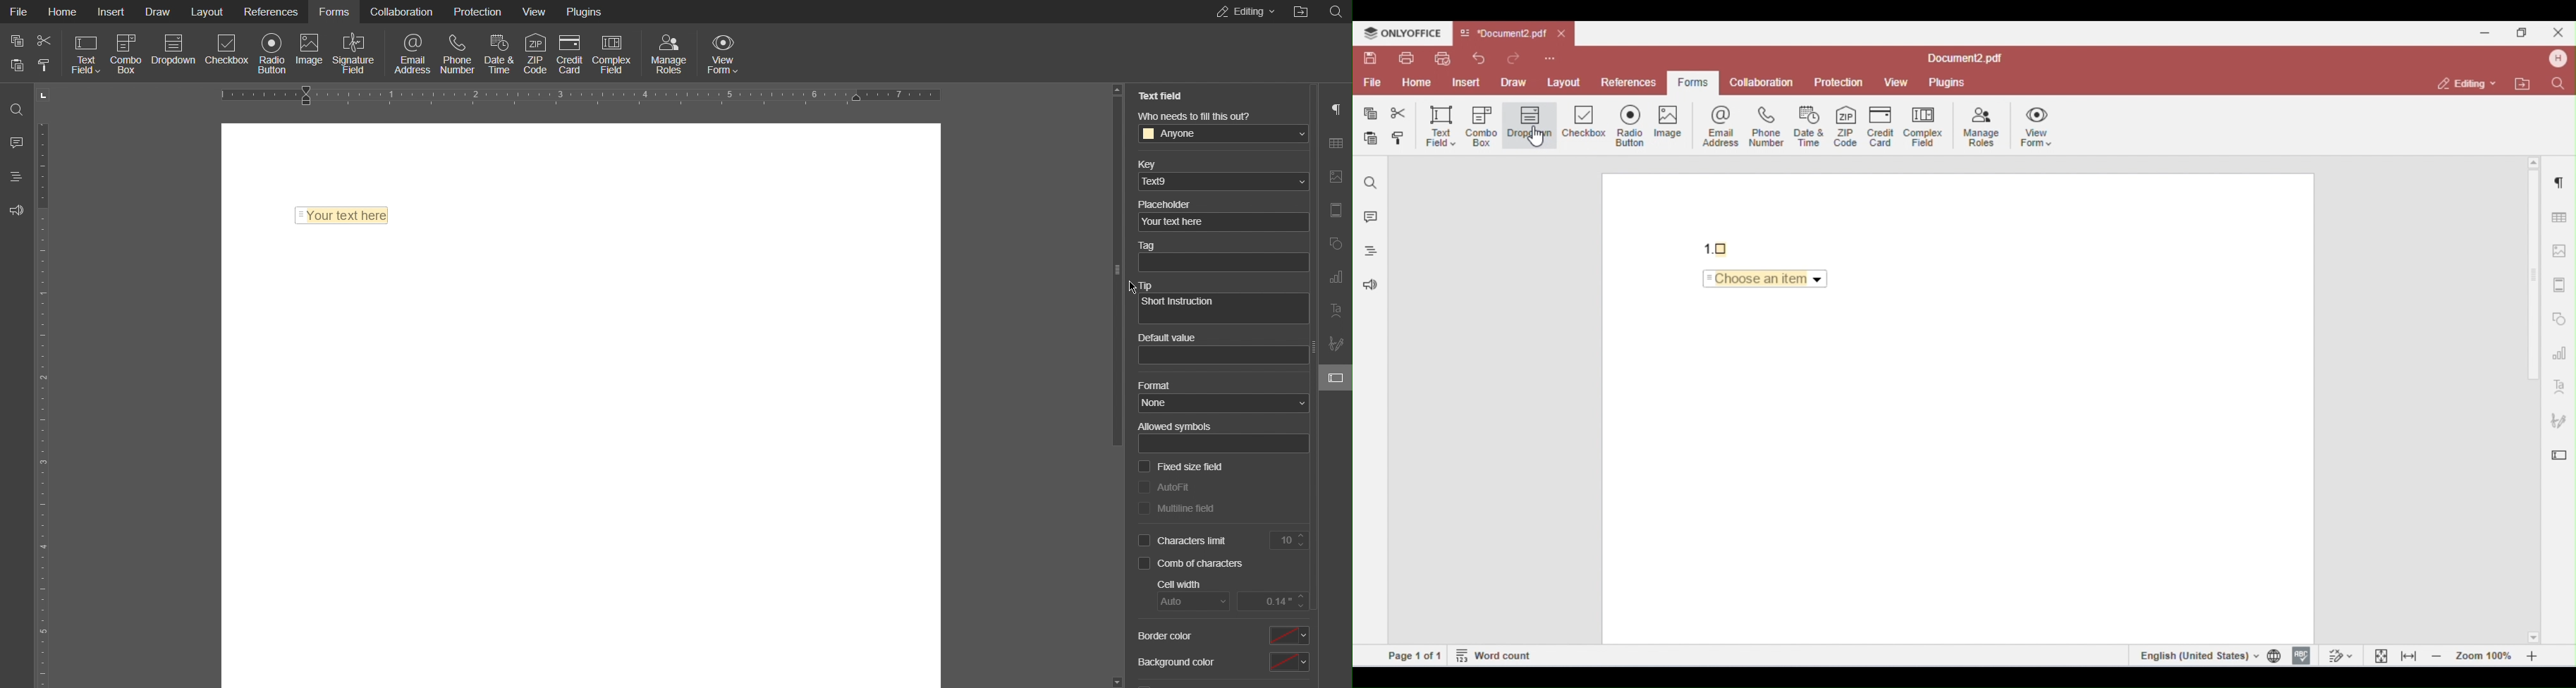  I want to click on Characters Limit, so click(1234, 541).